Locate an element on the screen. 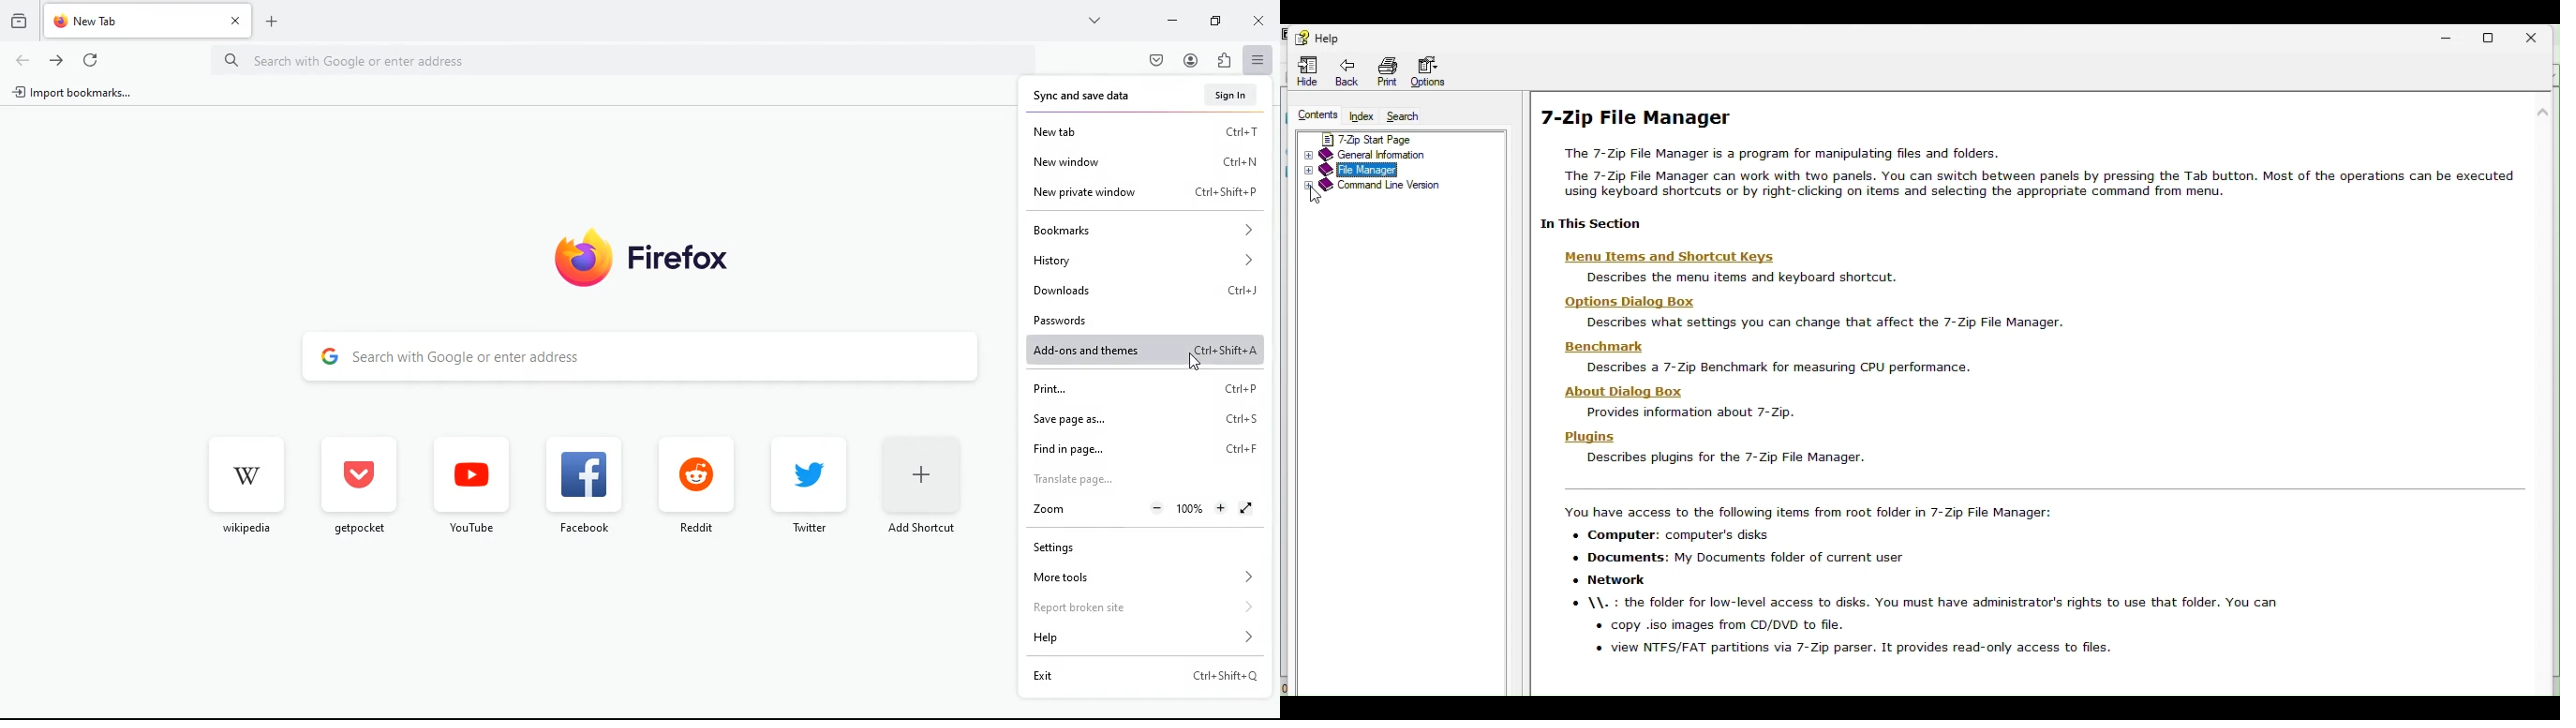  zoom is located at coordinates (1138, 509).